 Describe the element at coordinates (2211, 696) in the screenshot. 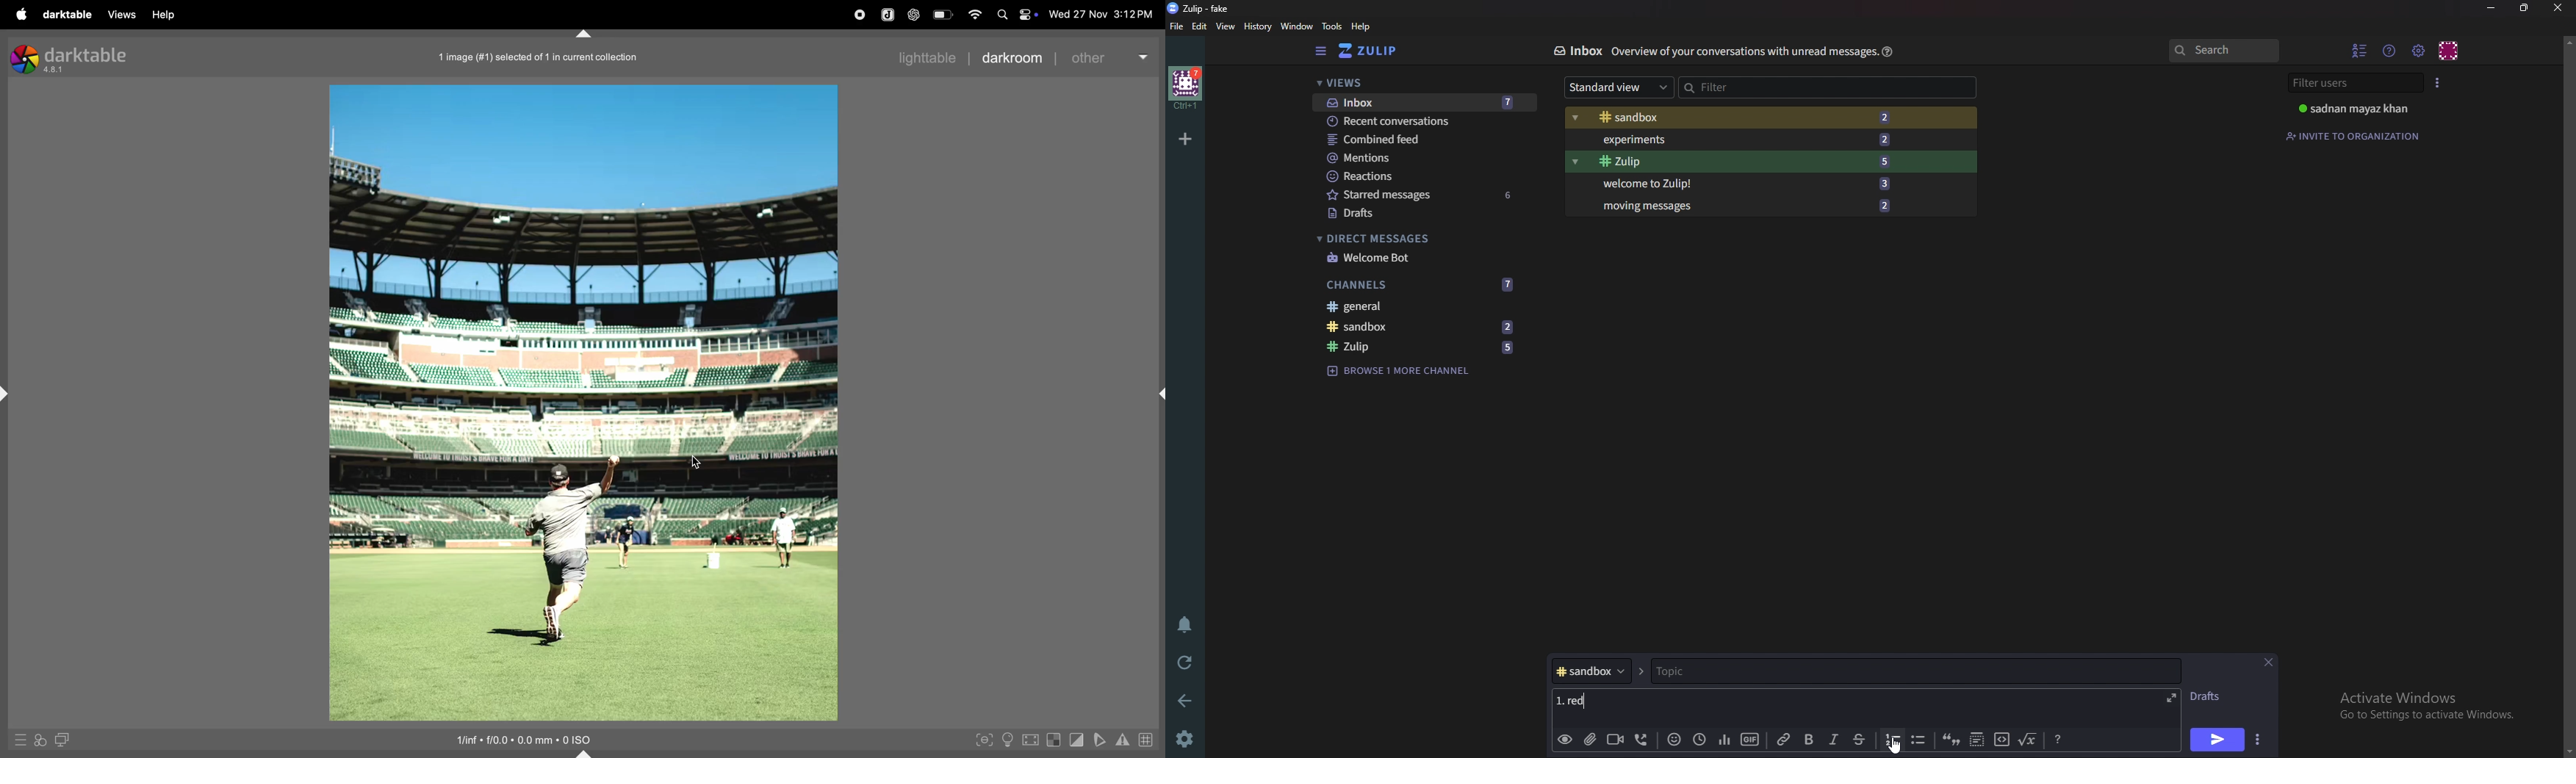

I see `Drafts` at that location.